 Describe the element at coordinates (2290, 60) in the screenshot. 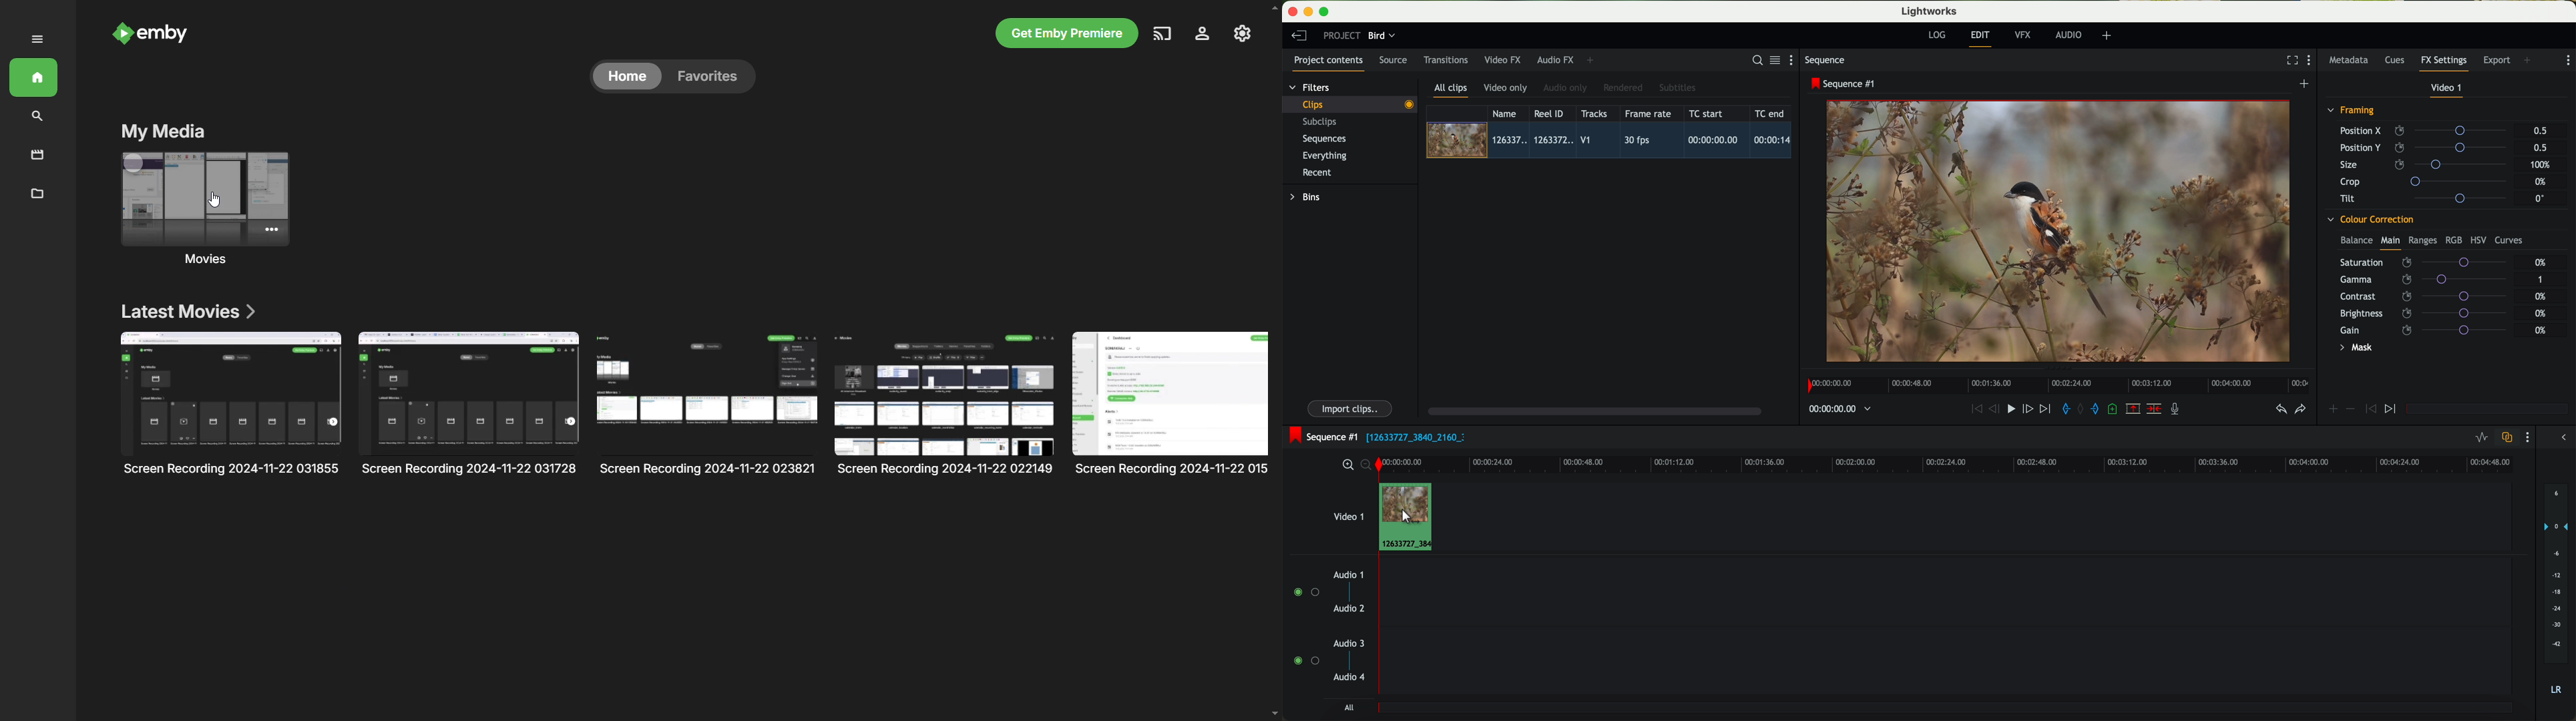

I see `fullscreen` at that location.